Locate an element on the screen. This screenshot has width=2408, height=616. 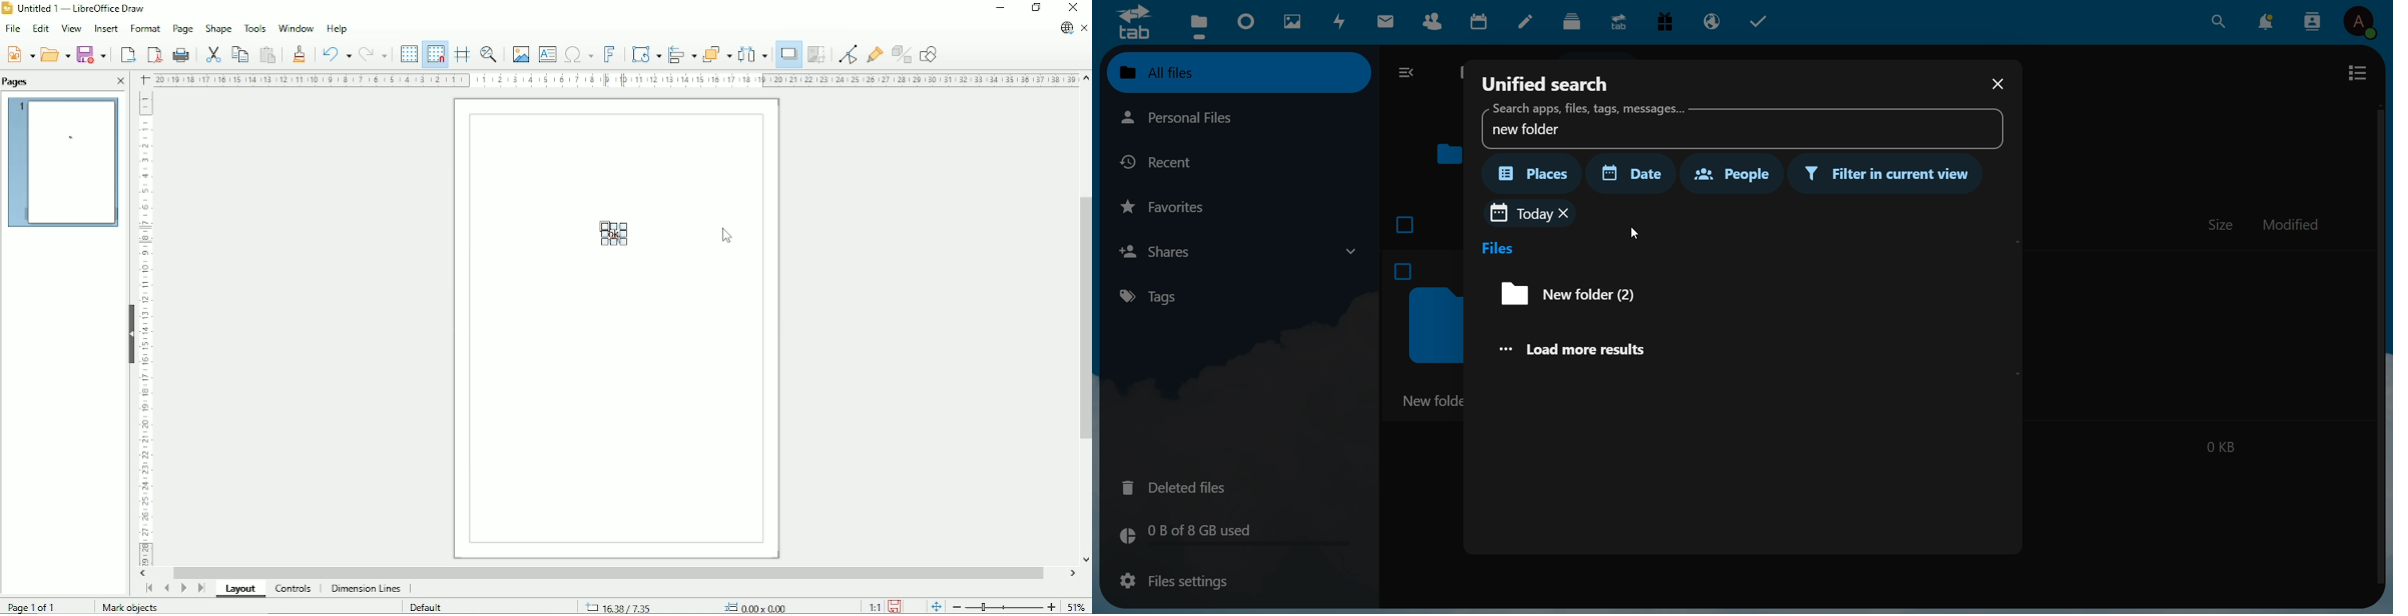
Scroll to next page is located at coordinates (183, 588).